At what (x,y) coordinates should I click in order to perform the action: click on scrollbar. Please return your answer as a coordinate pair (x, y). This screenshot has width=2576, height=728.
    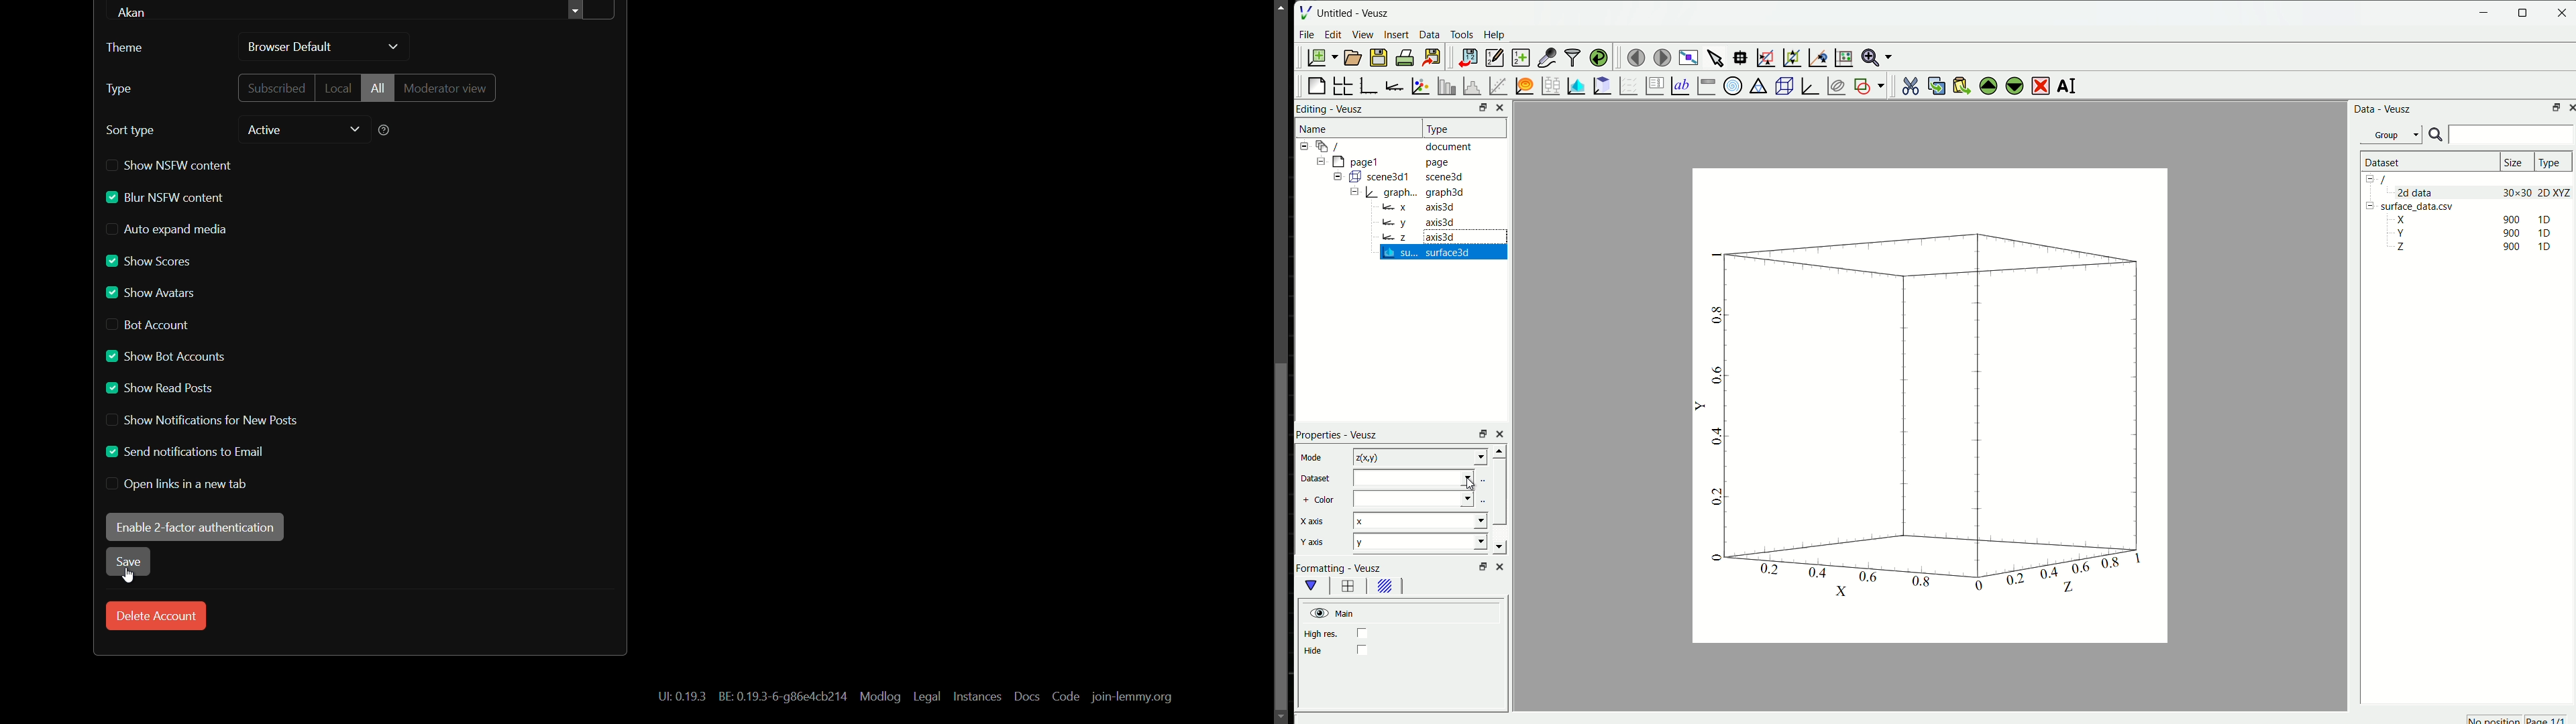
    Looking at the image, I should click on (1501, 492).